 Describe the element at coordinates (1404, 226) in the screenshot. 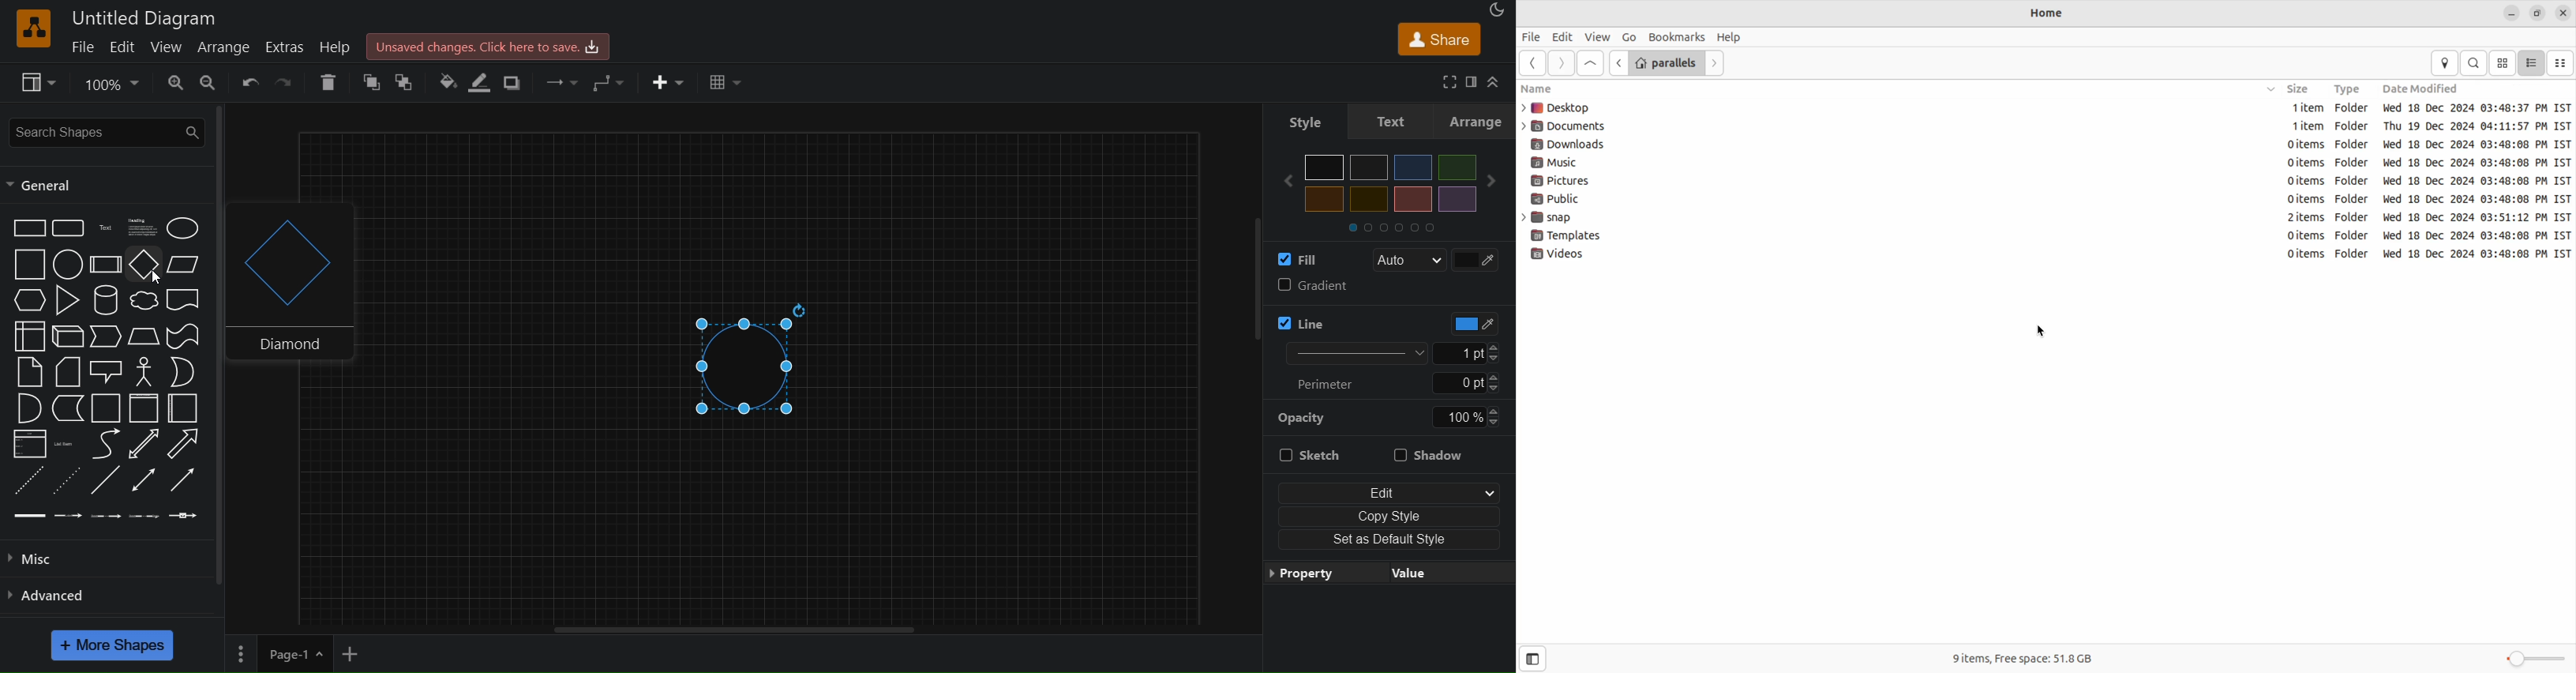

I see `sections` at that location.